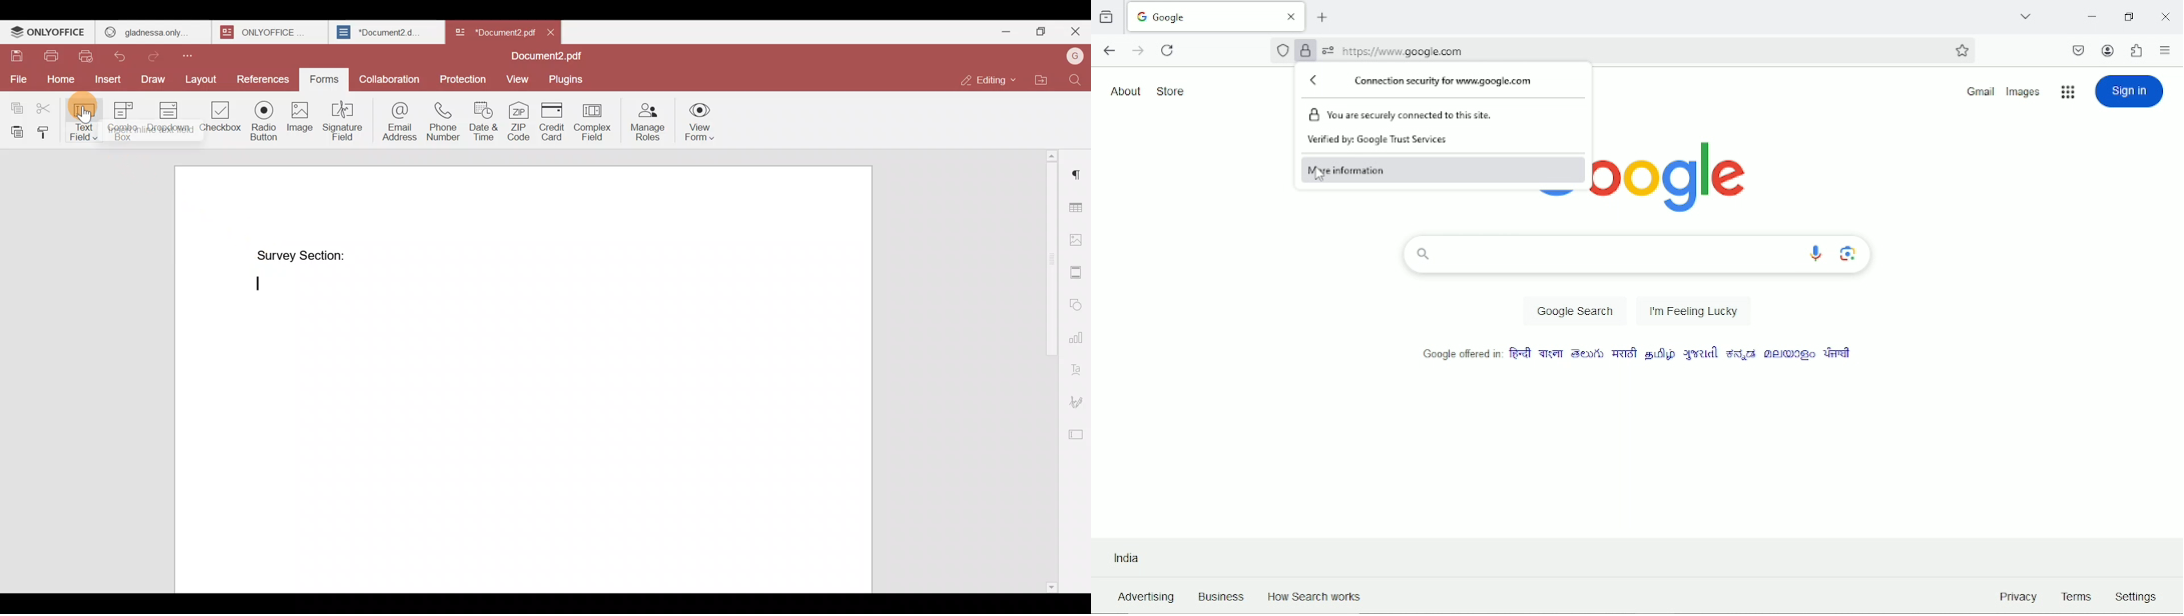 The height and width of the screenshot is (616, 2184). I want to click on Find, so click(1078, 80).